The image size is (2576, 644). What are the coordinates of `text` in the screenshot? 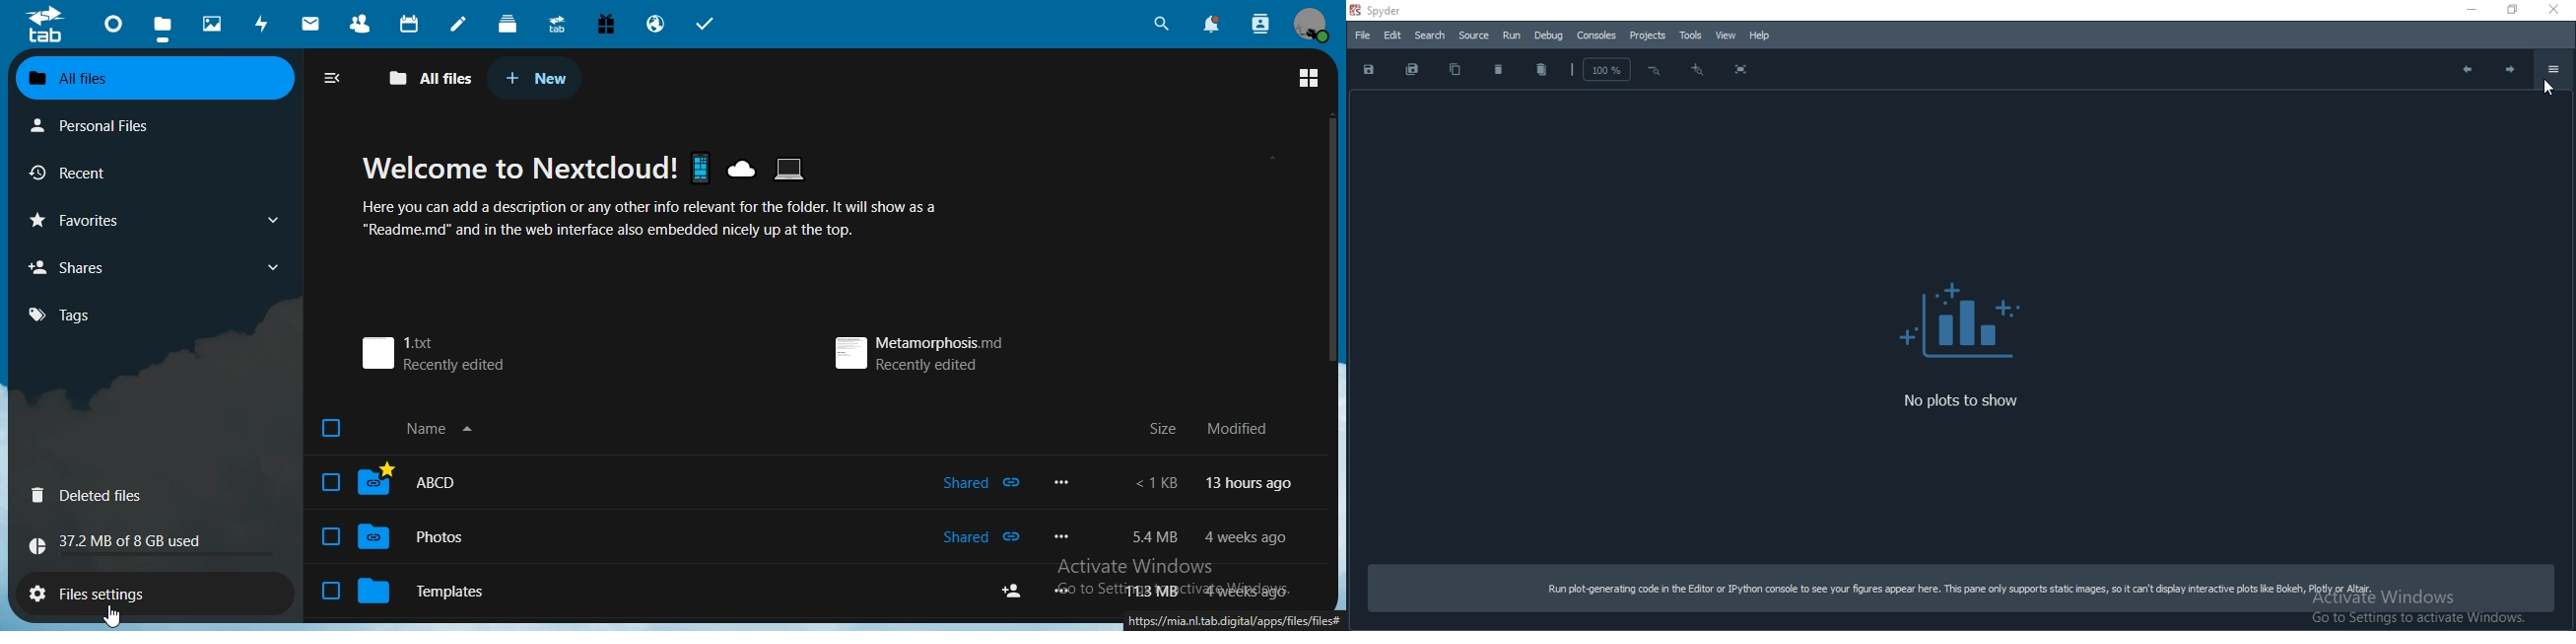 It's located at (1144, 537).